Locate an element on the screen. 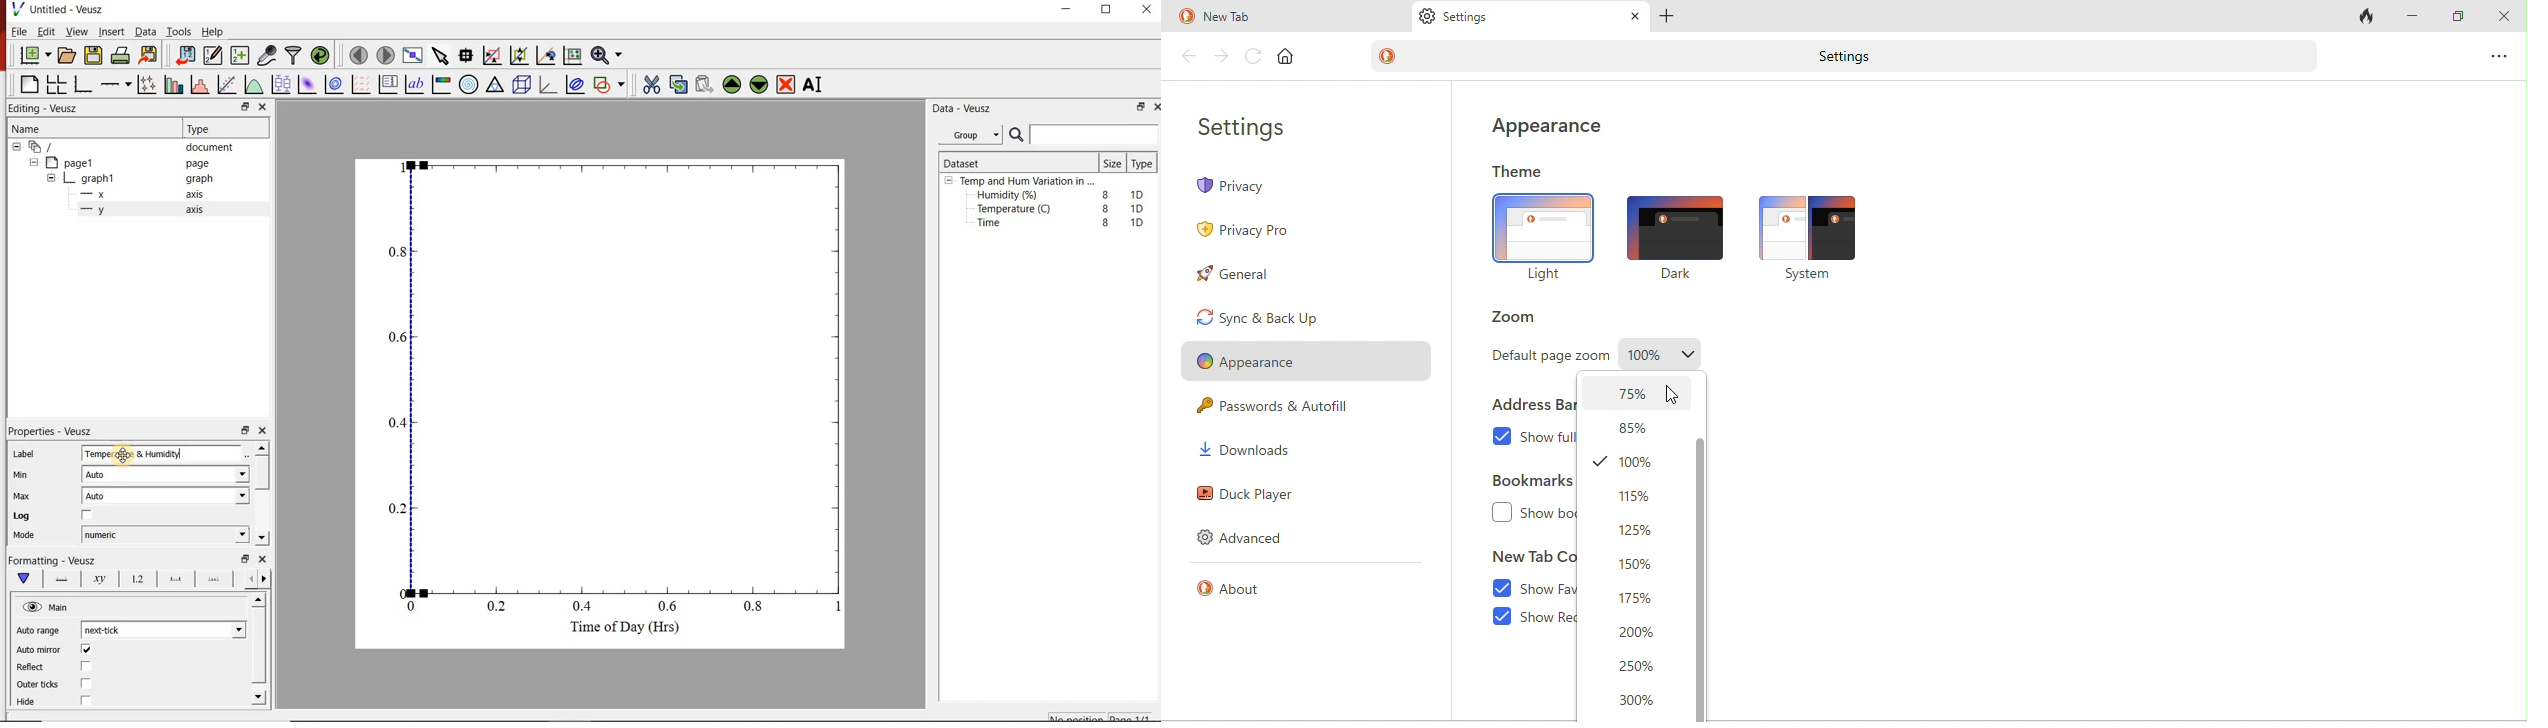 Image resolution: width=2548 pixels, height=728 pixels. system is located at coordinates (1810, 274).